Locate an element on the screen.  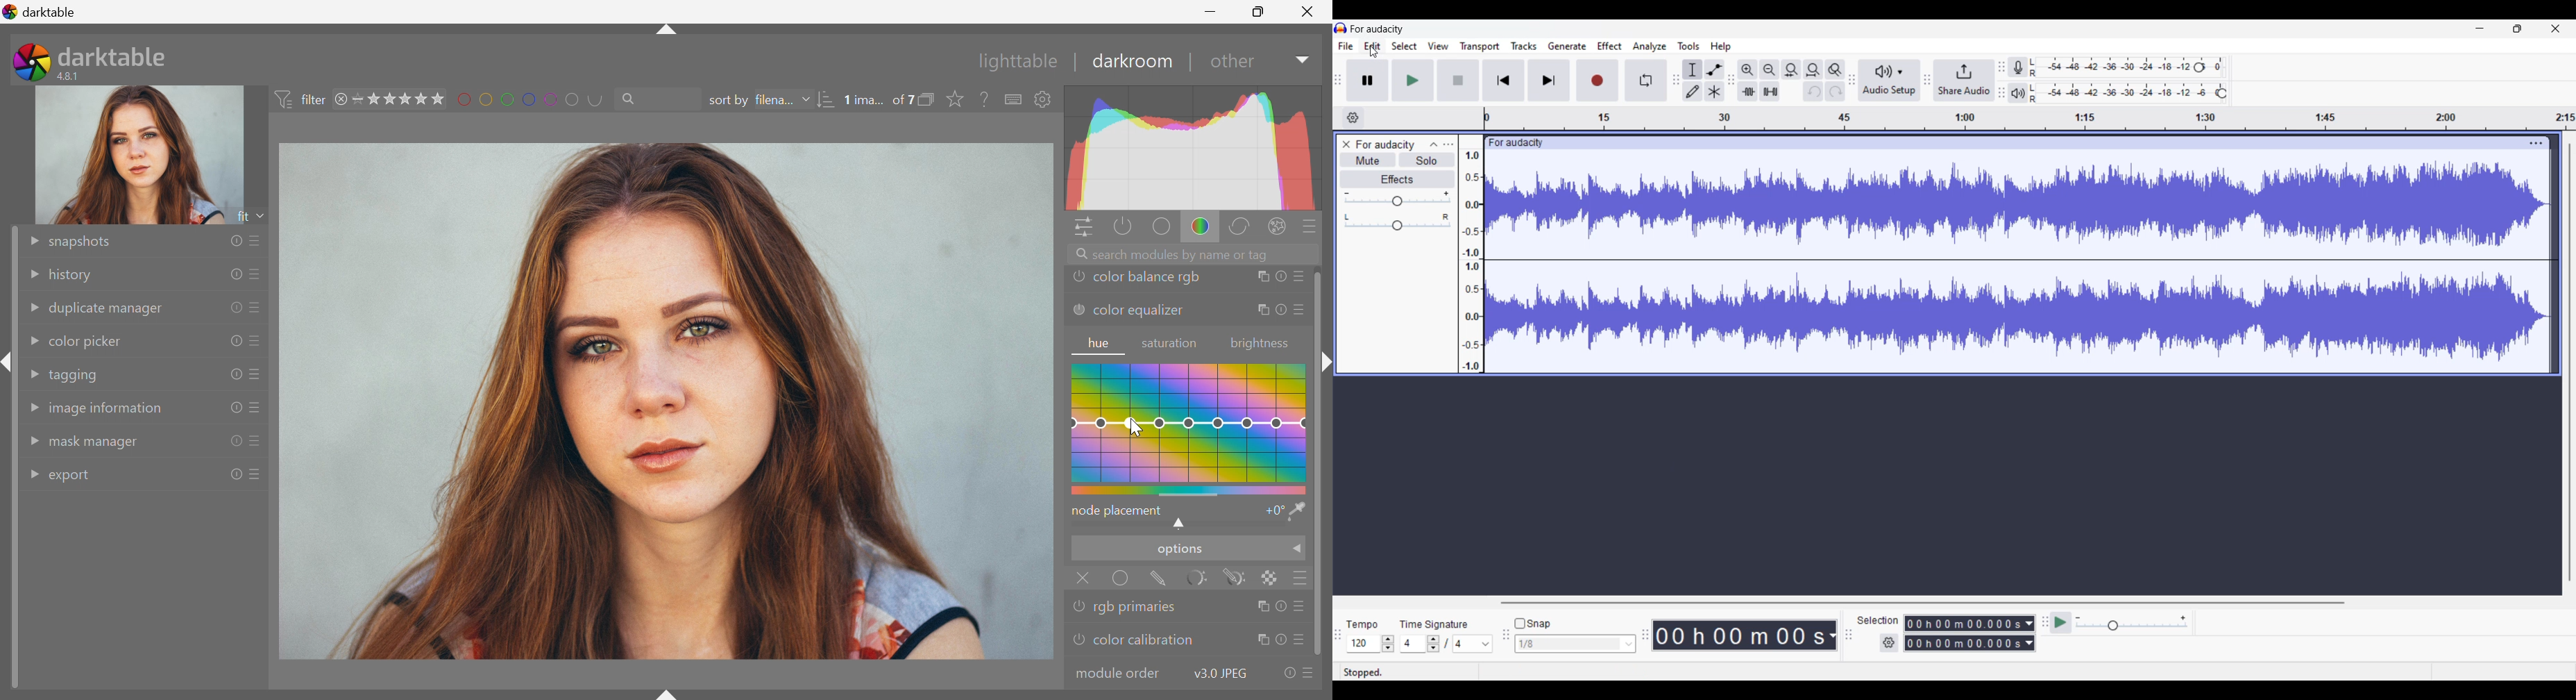
audacity is located at coordinates (1514, 143).